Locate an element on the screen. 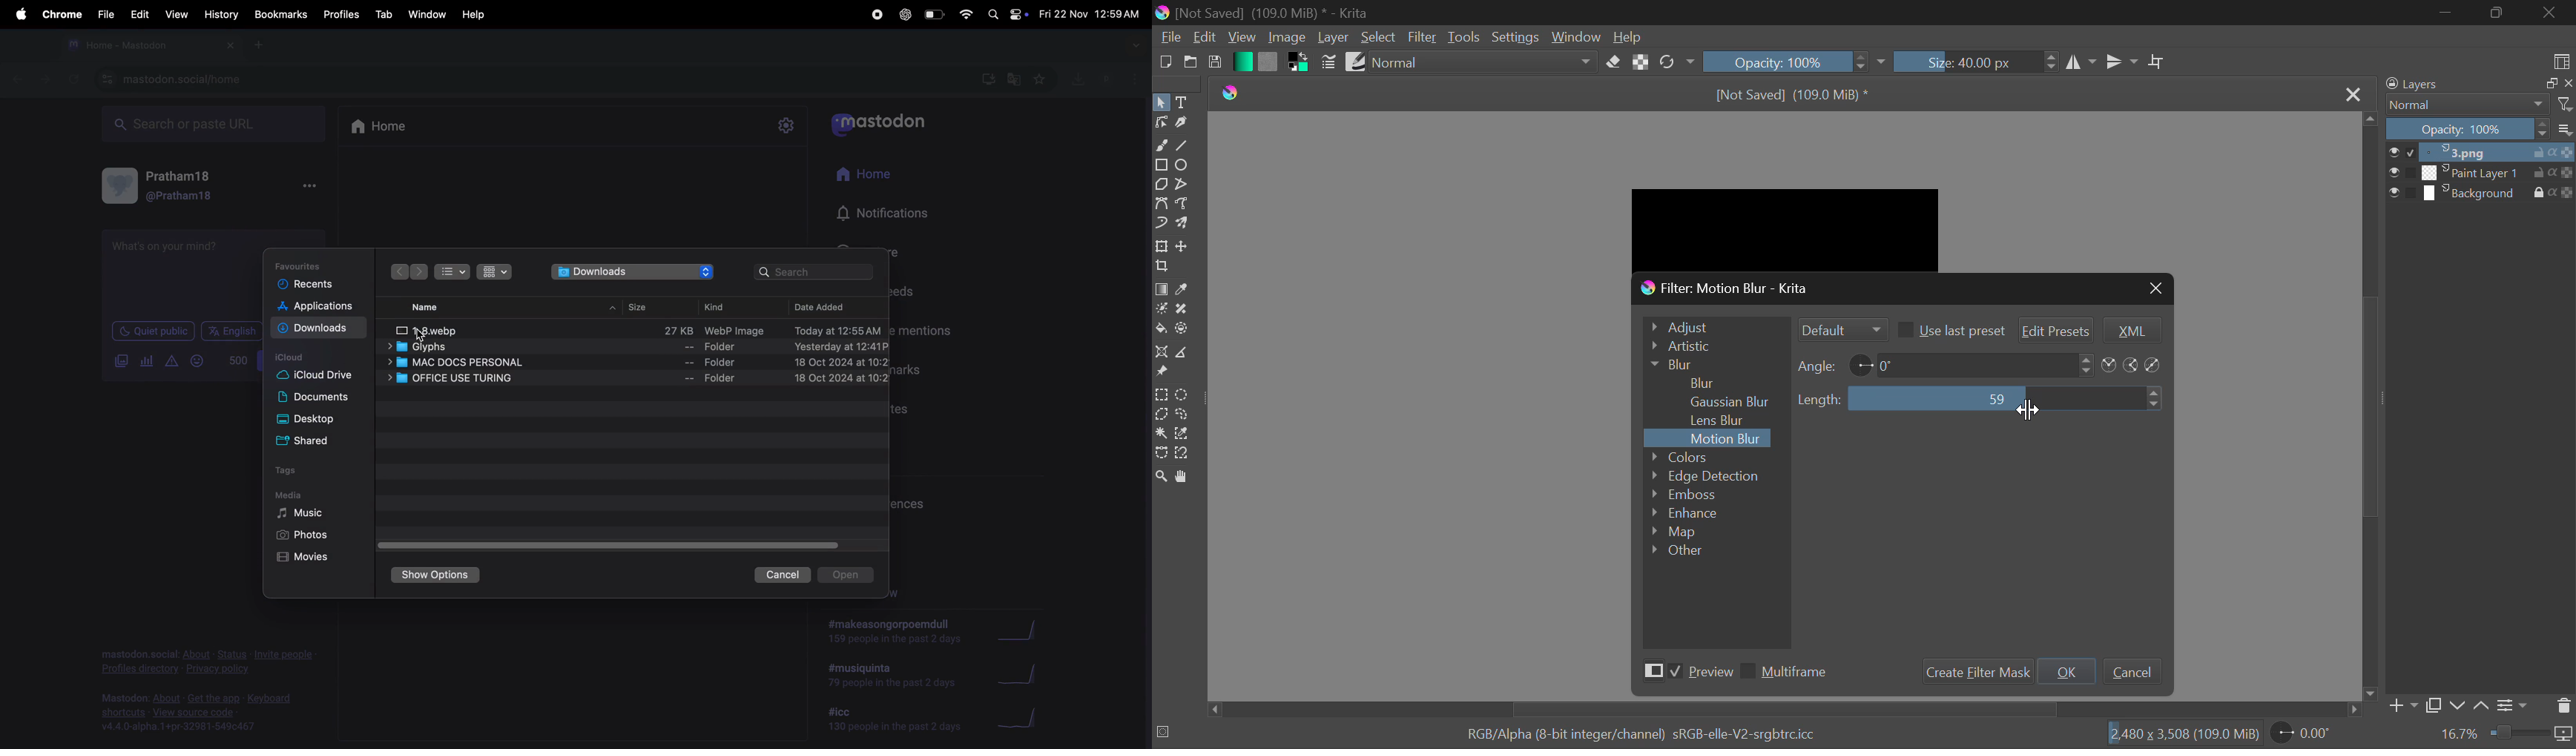 Image resolution: width=2576 pixels, height=756 pixels. Line is located at coordinates (1184, 145).